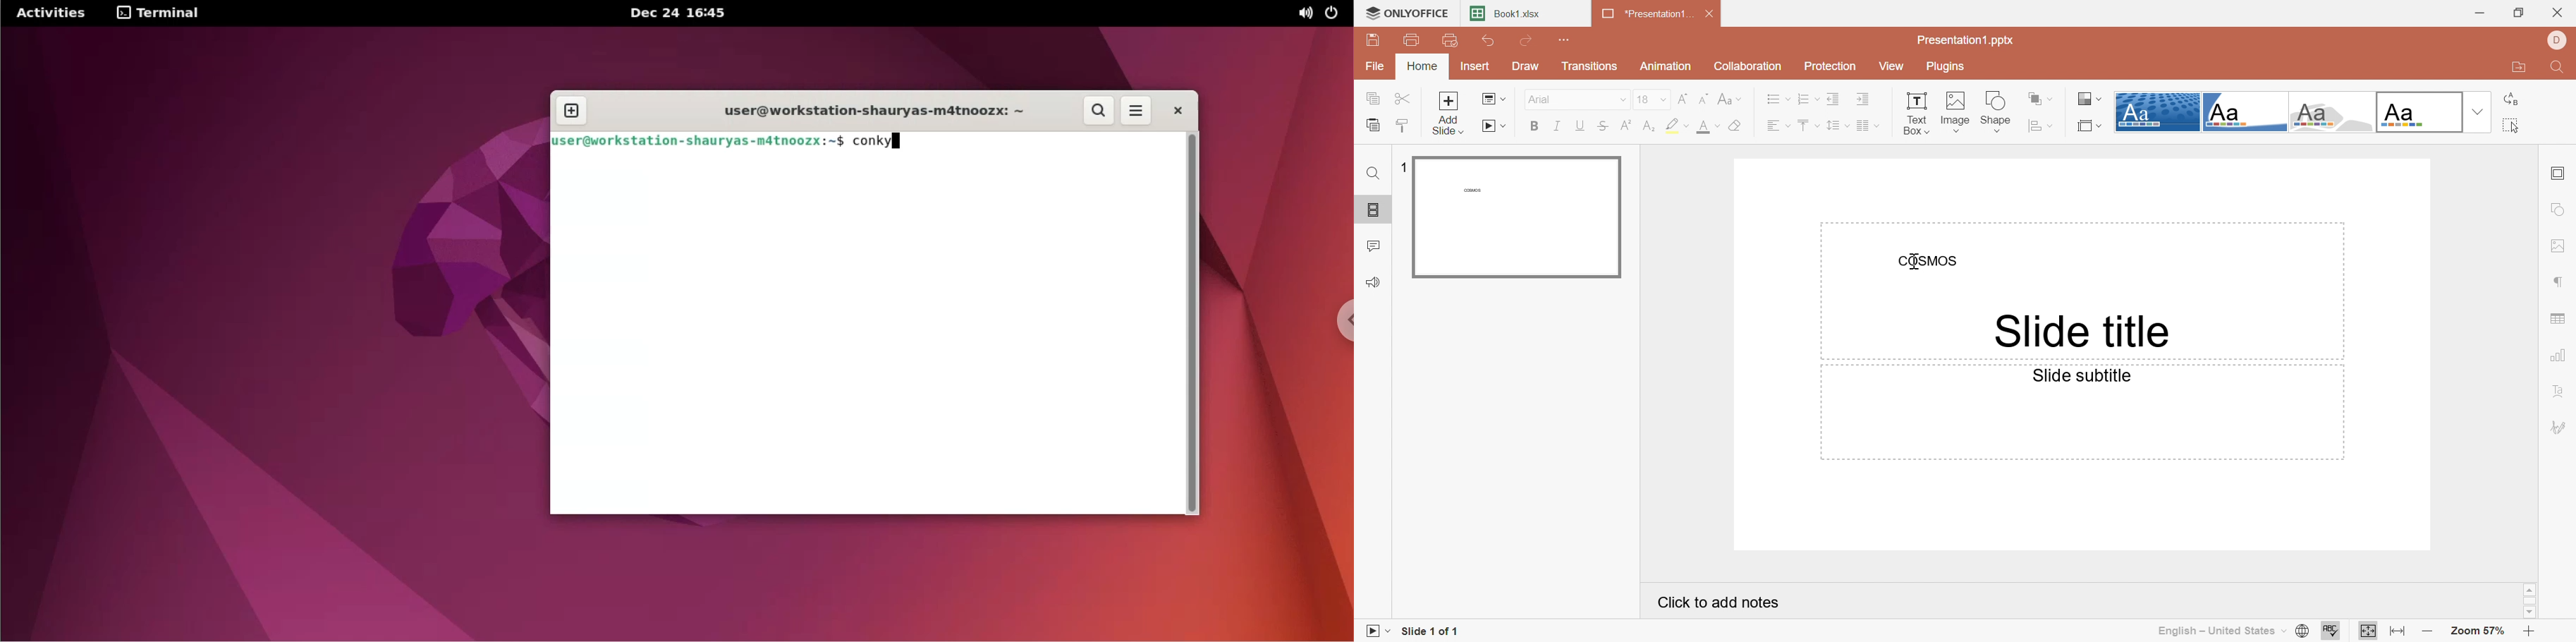  What do you see at coordinates (1835, 125) in the screenshot?
I see `Line spacing` at bounding box center [1835, 125].